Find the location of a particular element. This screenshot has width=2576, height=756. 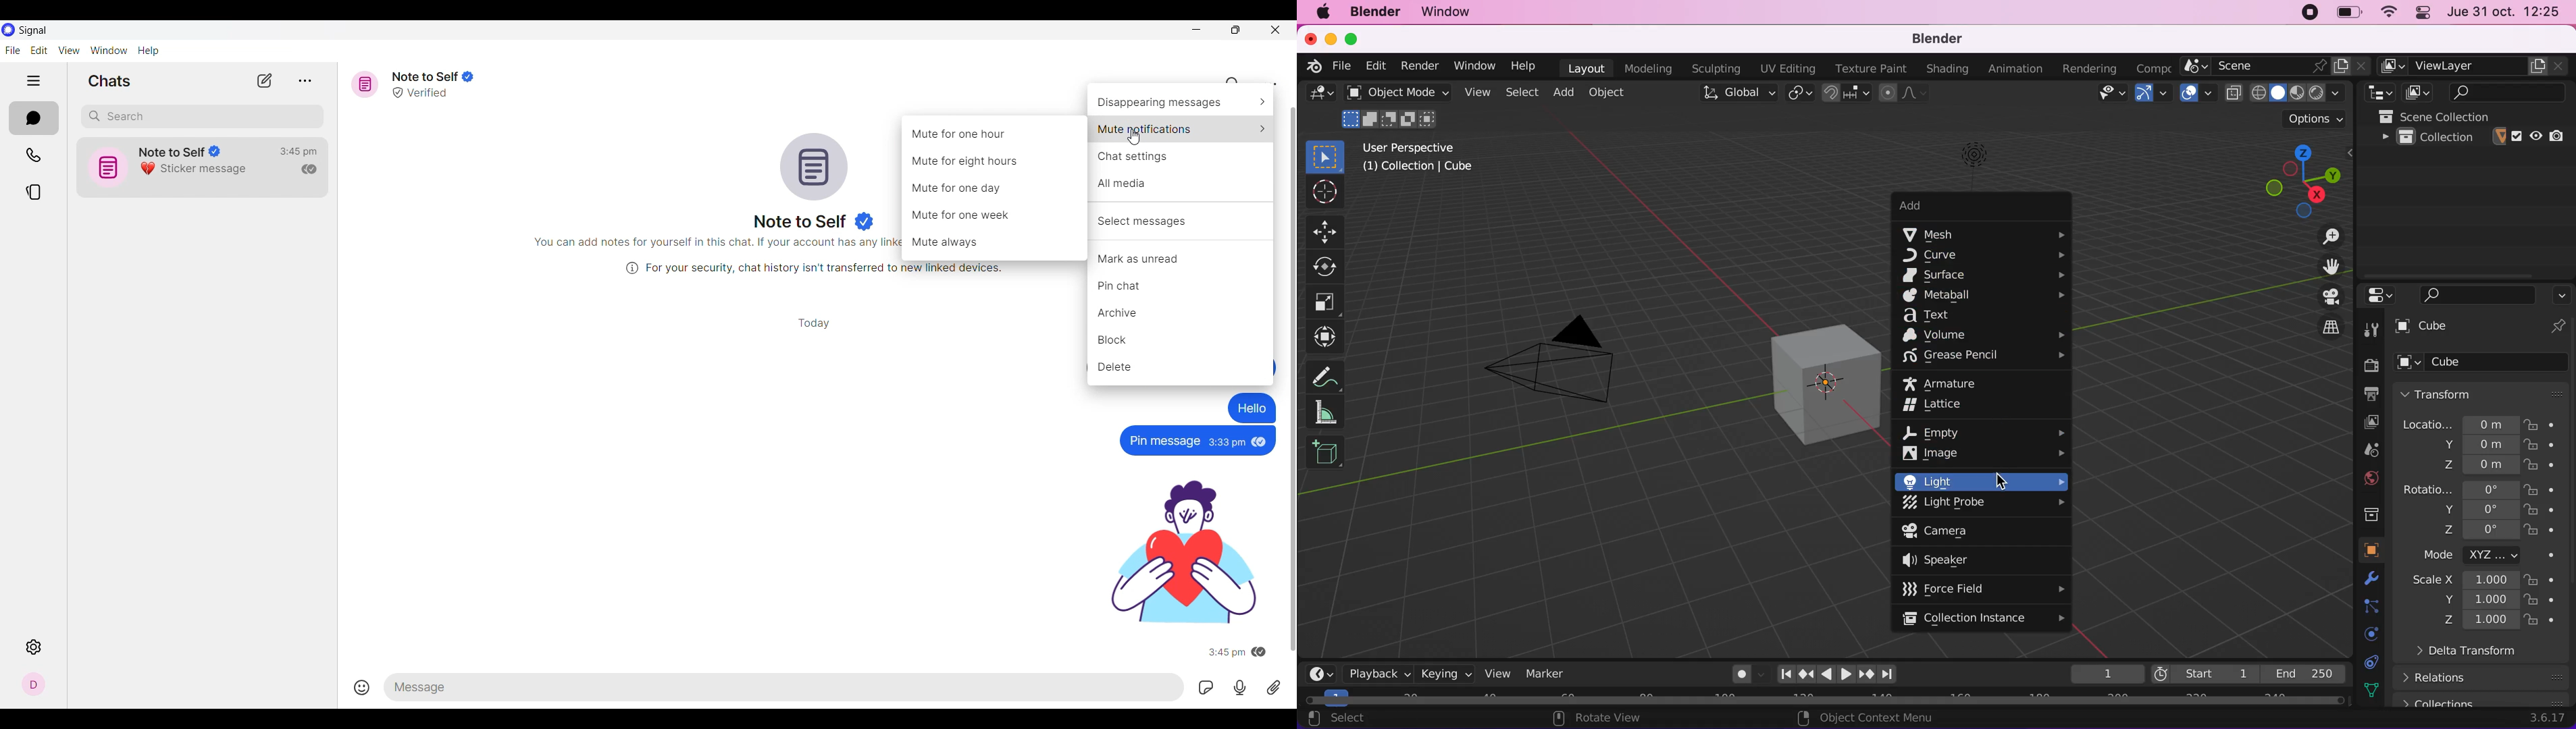

Minimize is located at coordinates (1196, 30).